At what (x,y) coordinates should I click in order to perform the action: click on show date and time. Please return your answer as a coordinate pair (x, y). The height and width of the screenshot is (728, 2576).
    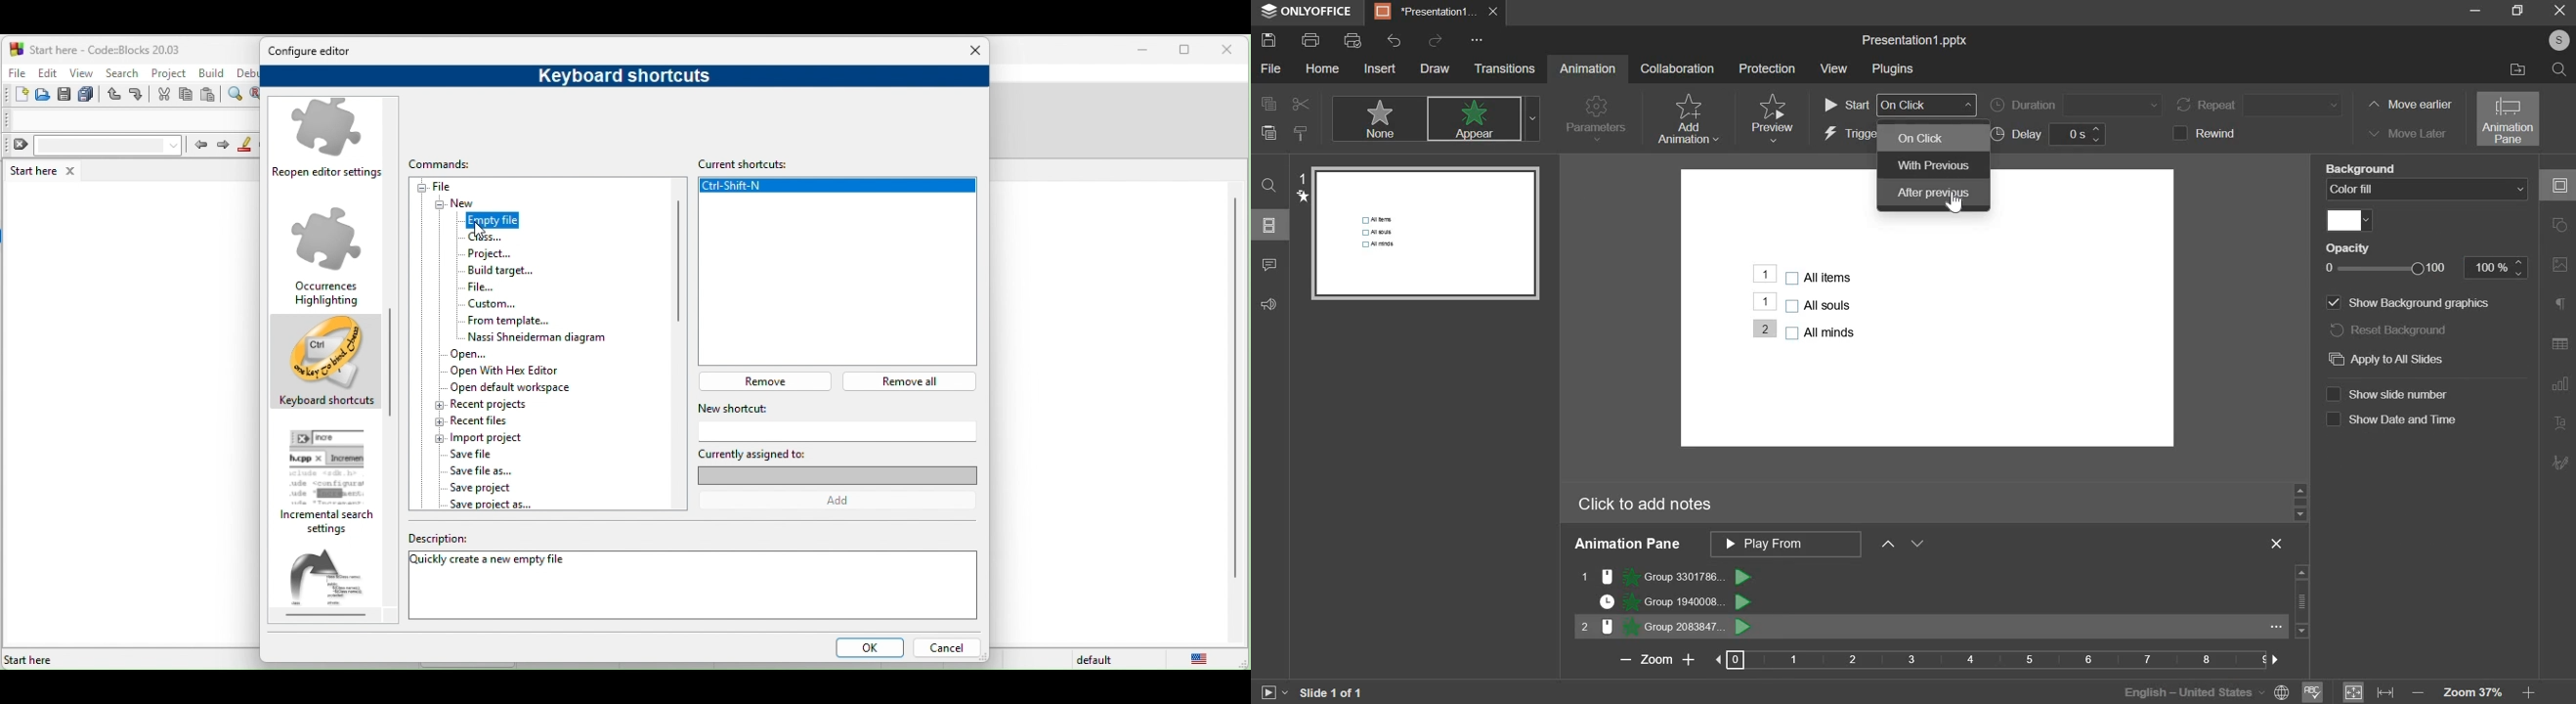
    Looking at the image, I should click on (2391, 420).